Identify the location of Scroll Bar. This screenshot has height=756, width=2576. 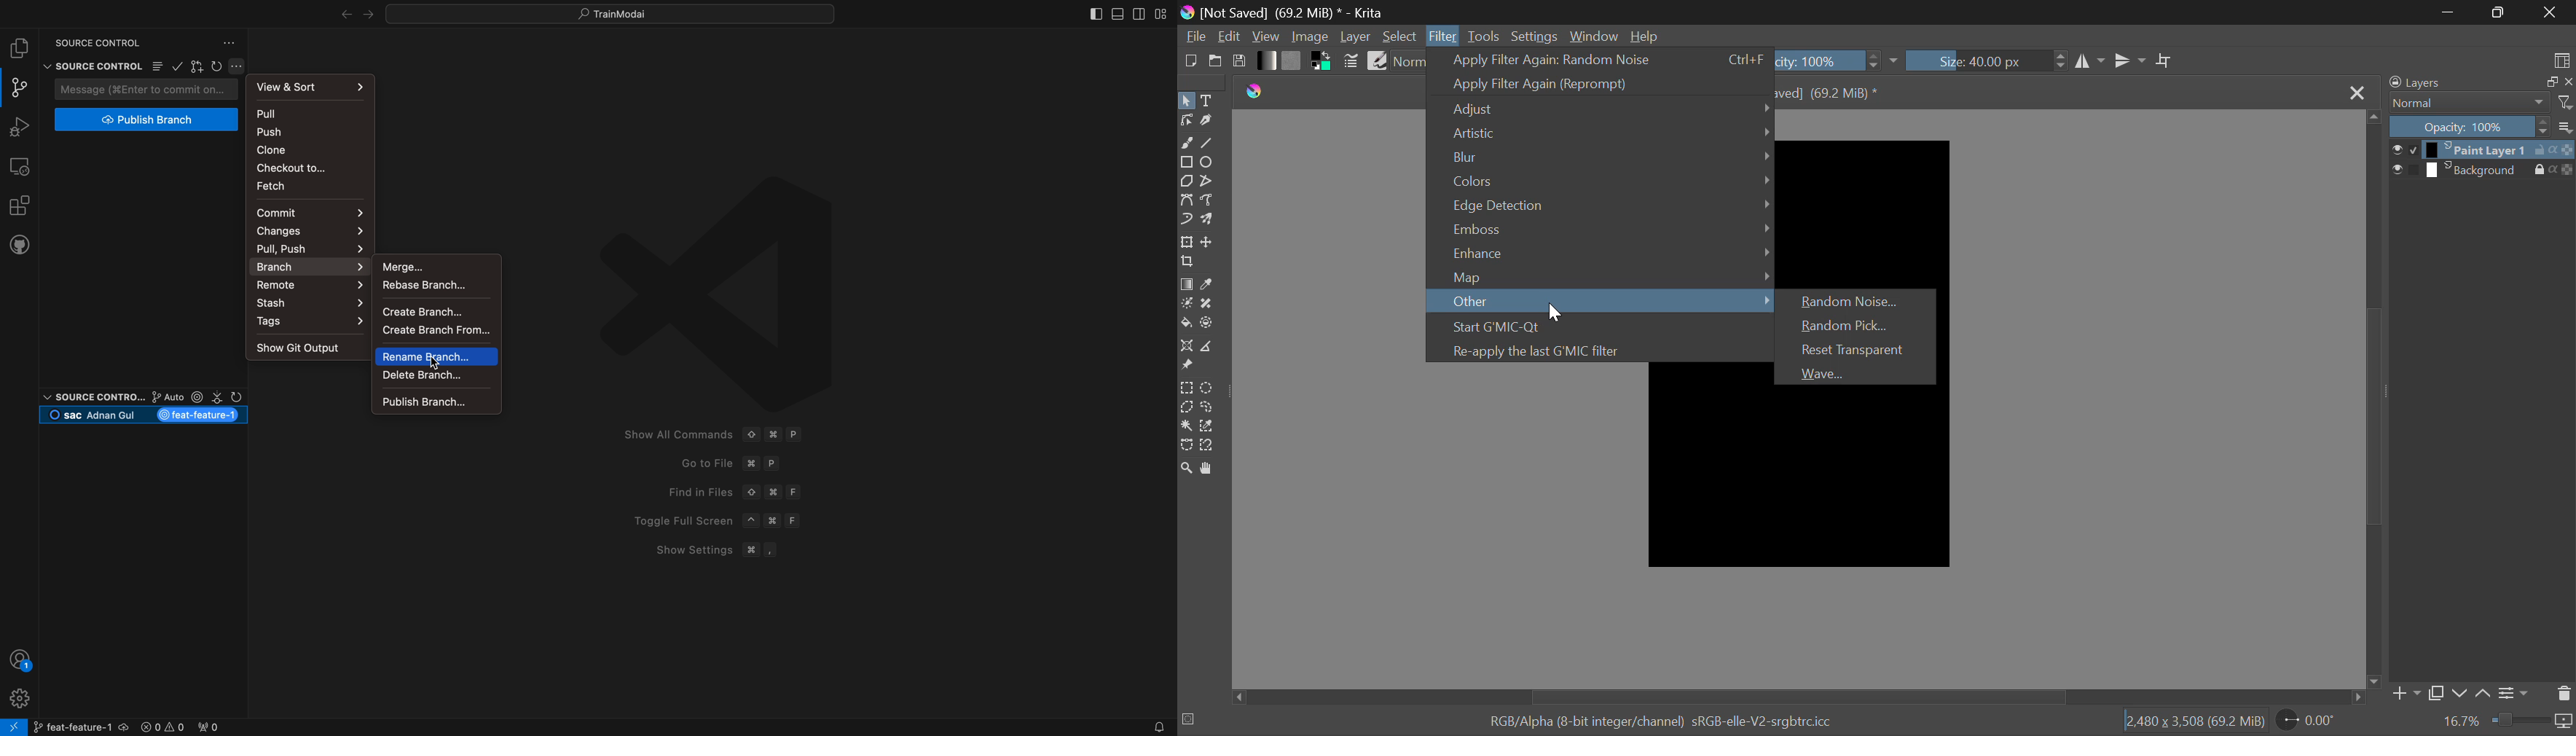
(2373, 397).